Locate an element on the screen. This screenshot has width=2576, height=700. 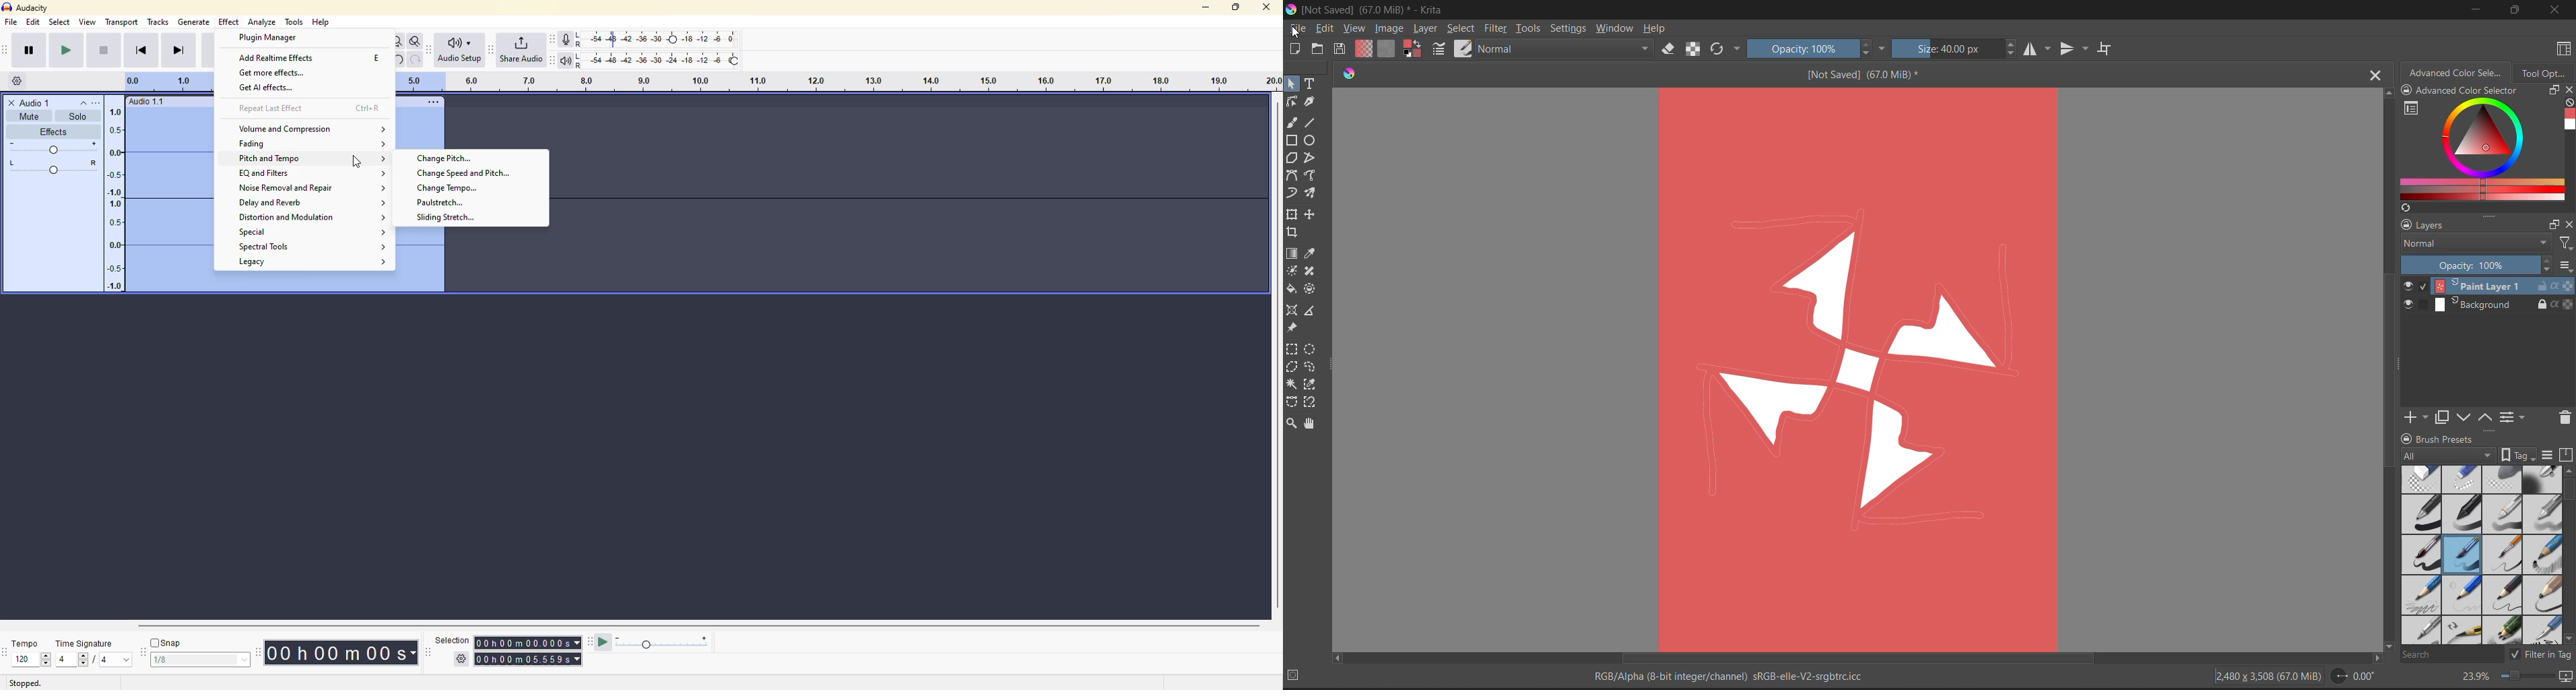
special is located at coordinates (261, 232).